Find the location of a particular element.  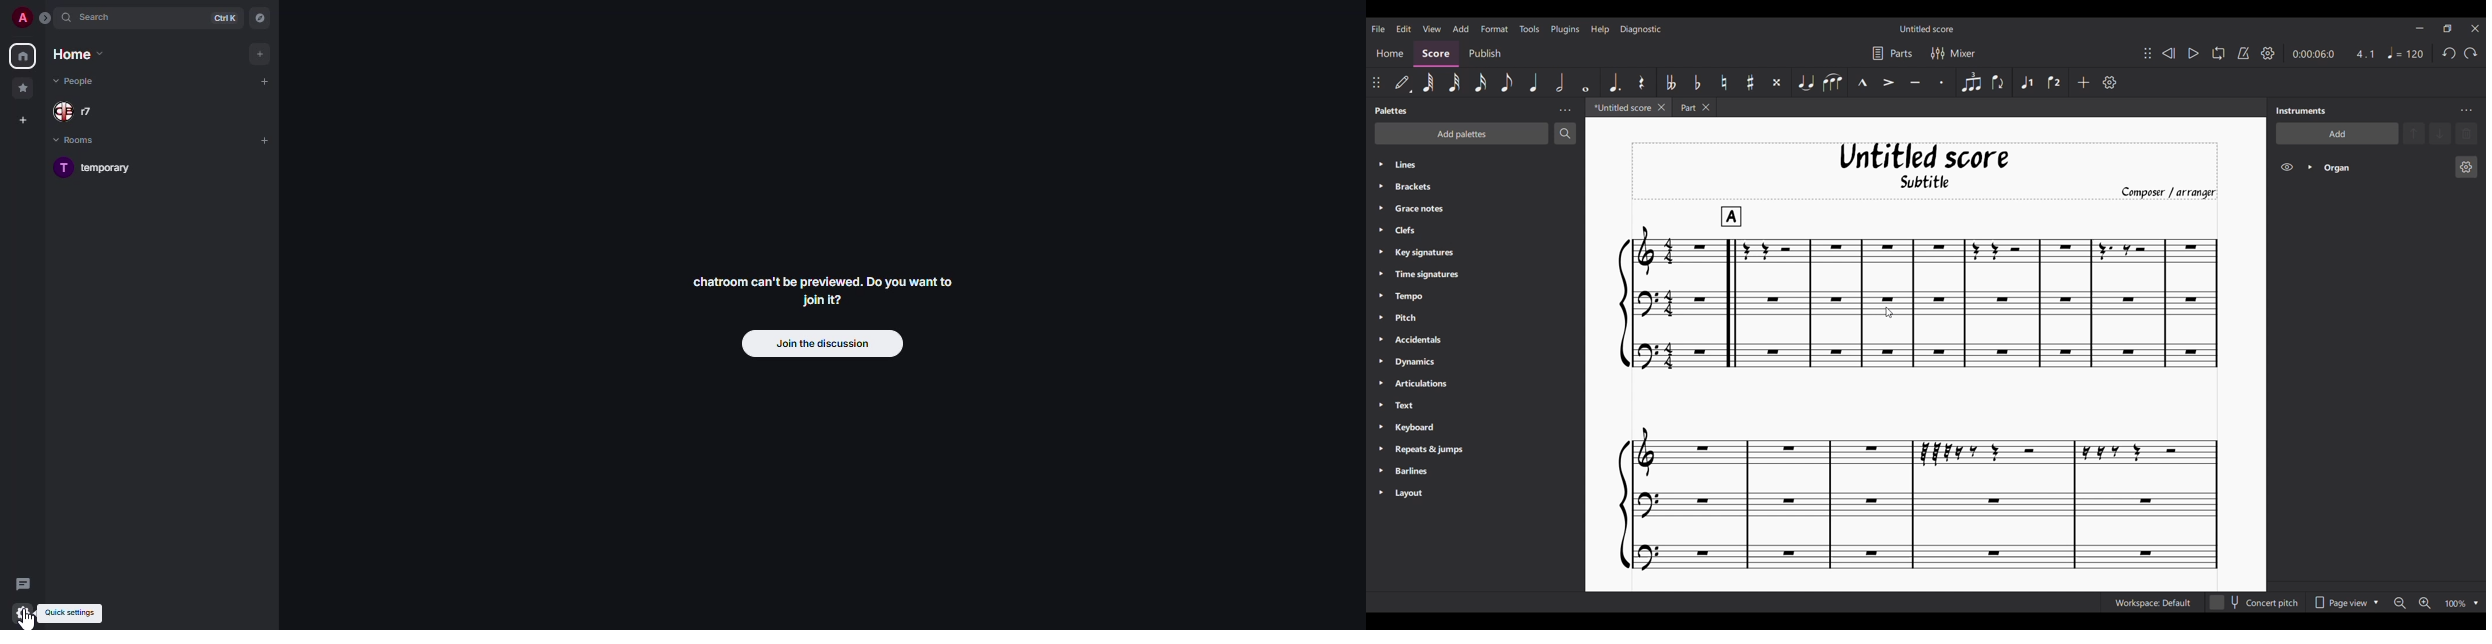

ctrl K is located at coordinates (220, 19).